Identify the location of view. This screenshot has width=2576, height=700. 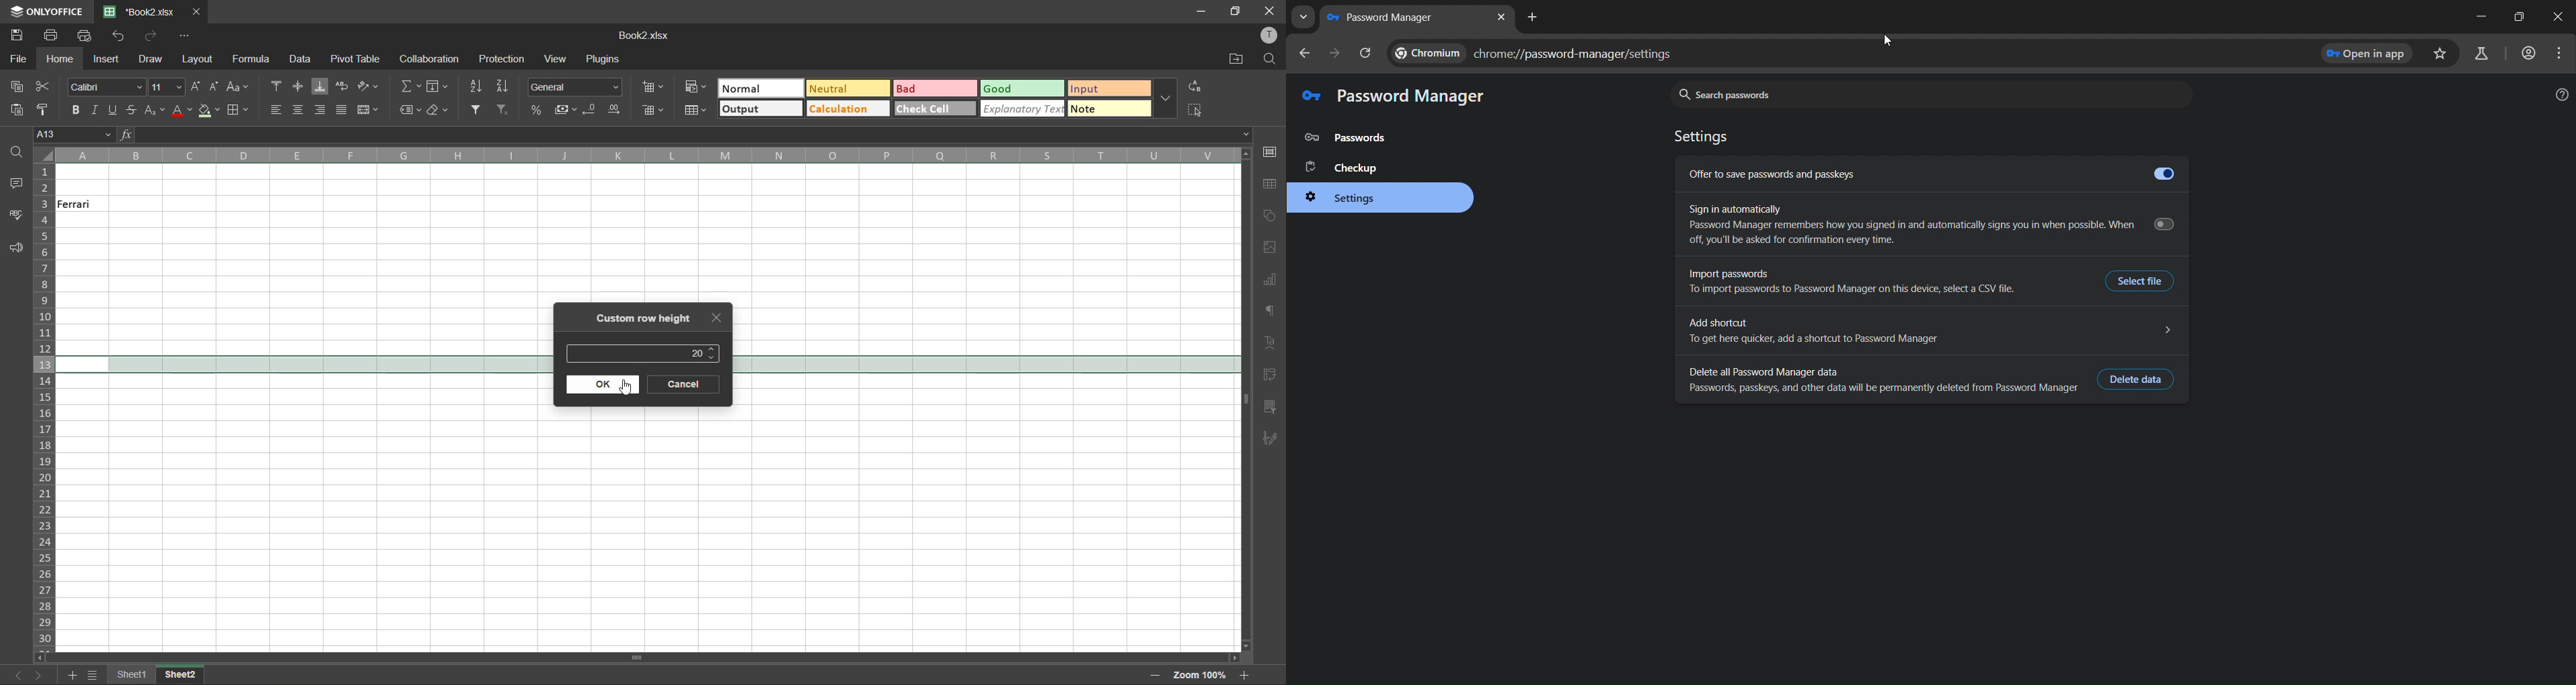
(555, 58).